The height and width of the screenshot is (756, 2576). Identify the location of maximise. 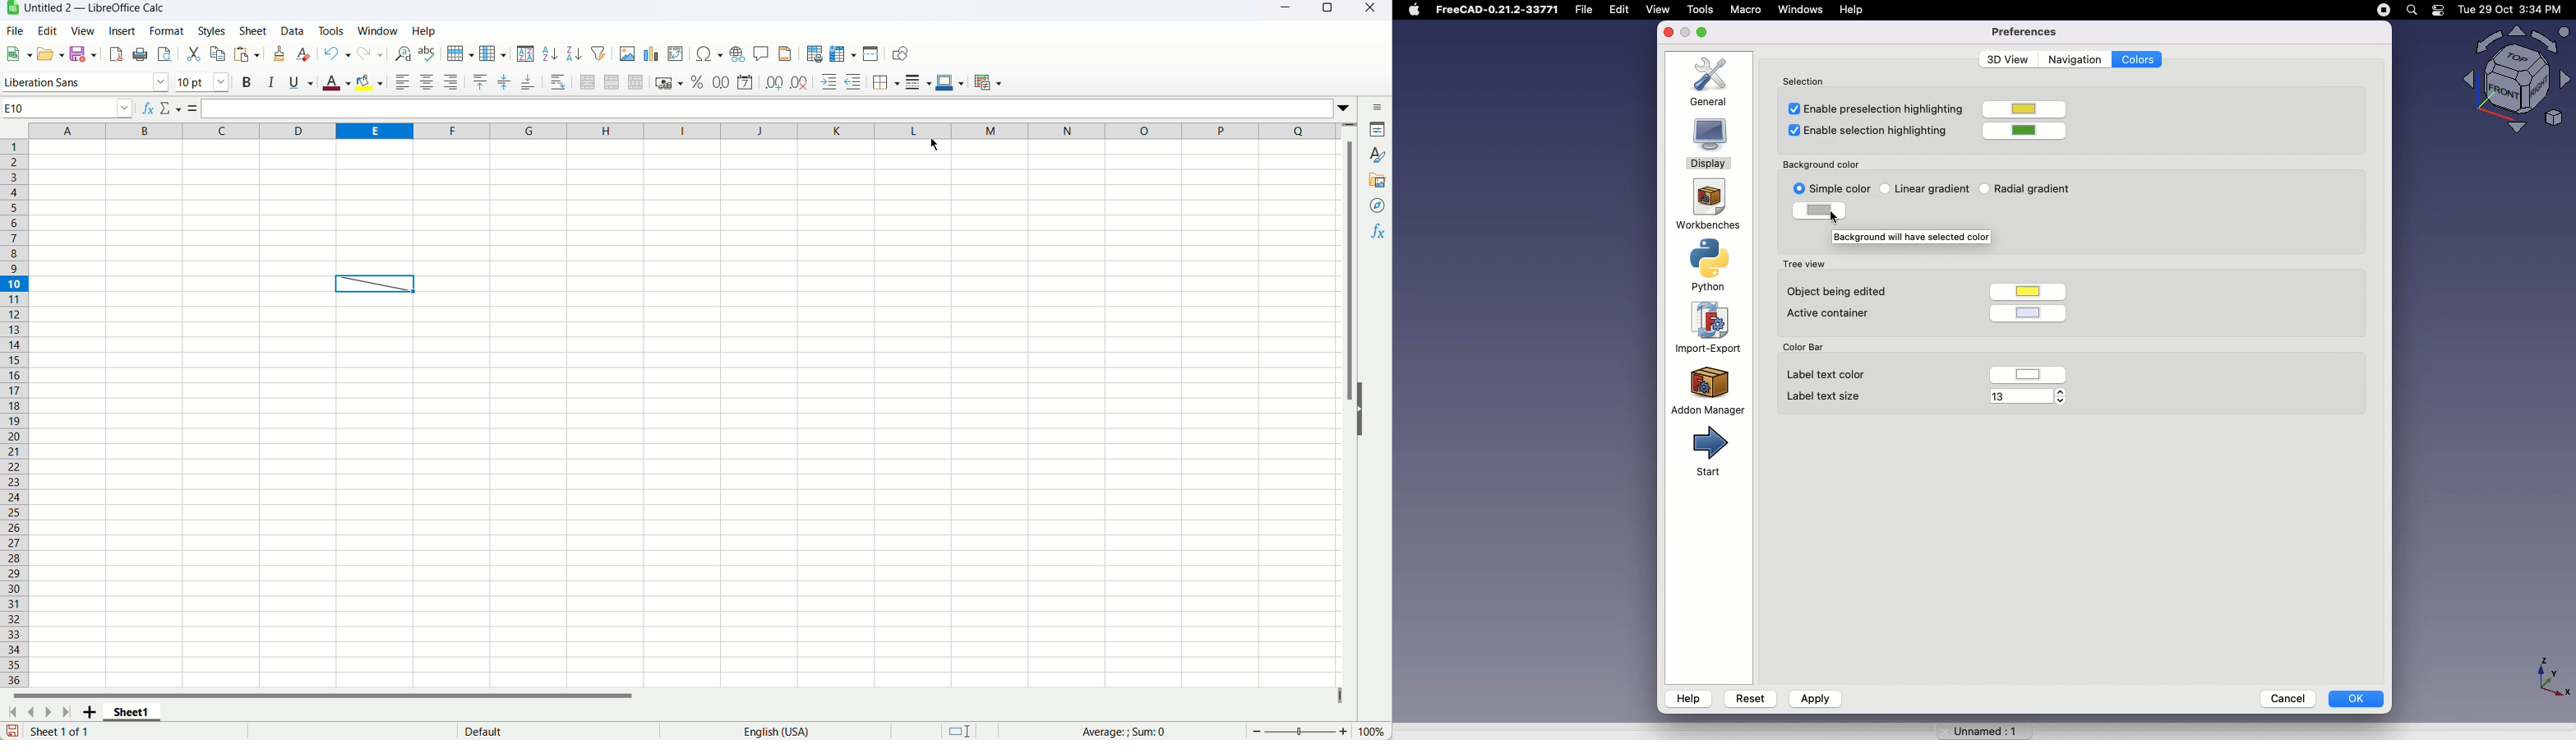
(1705, 32).